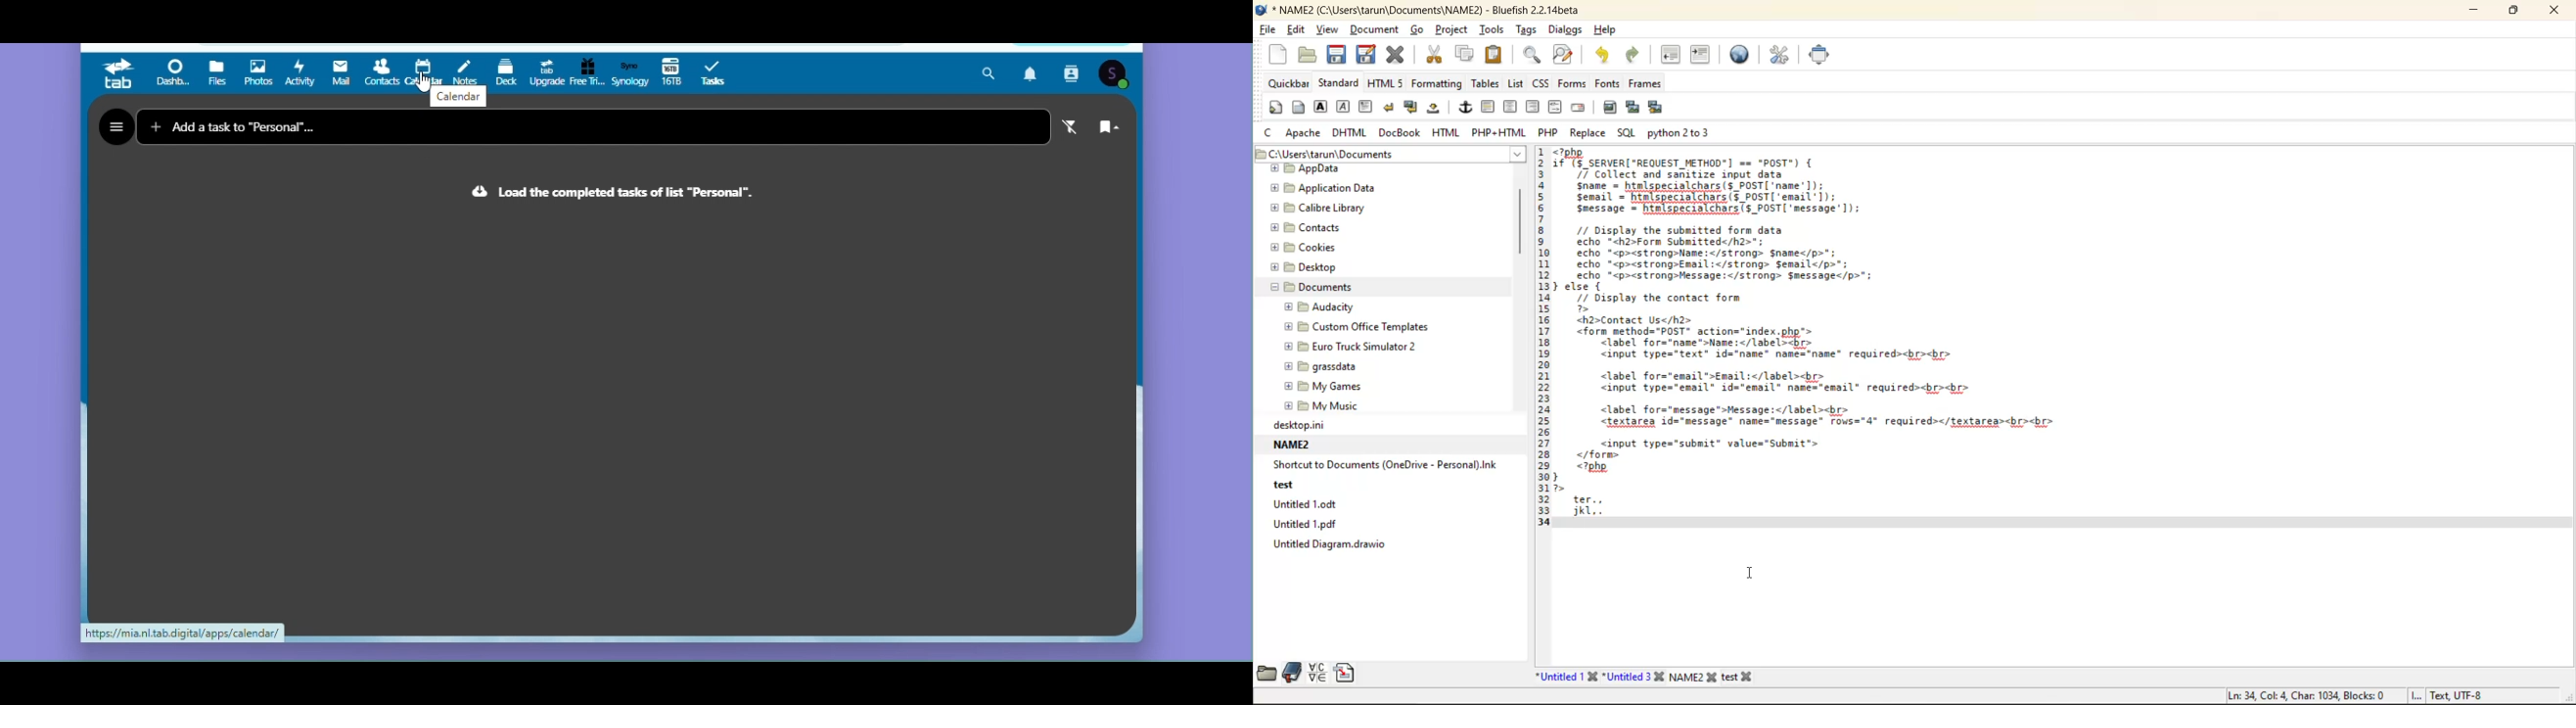 The width and height of the screenshot is (2576, 728). I want to click on Text, UTF-8, so click(2449, 696).